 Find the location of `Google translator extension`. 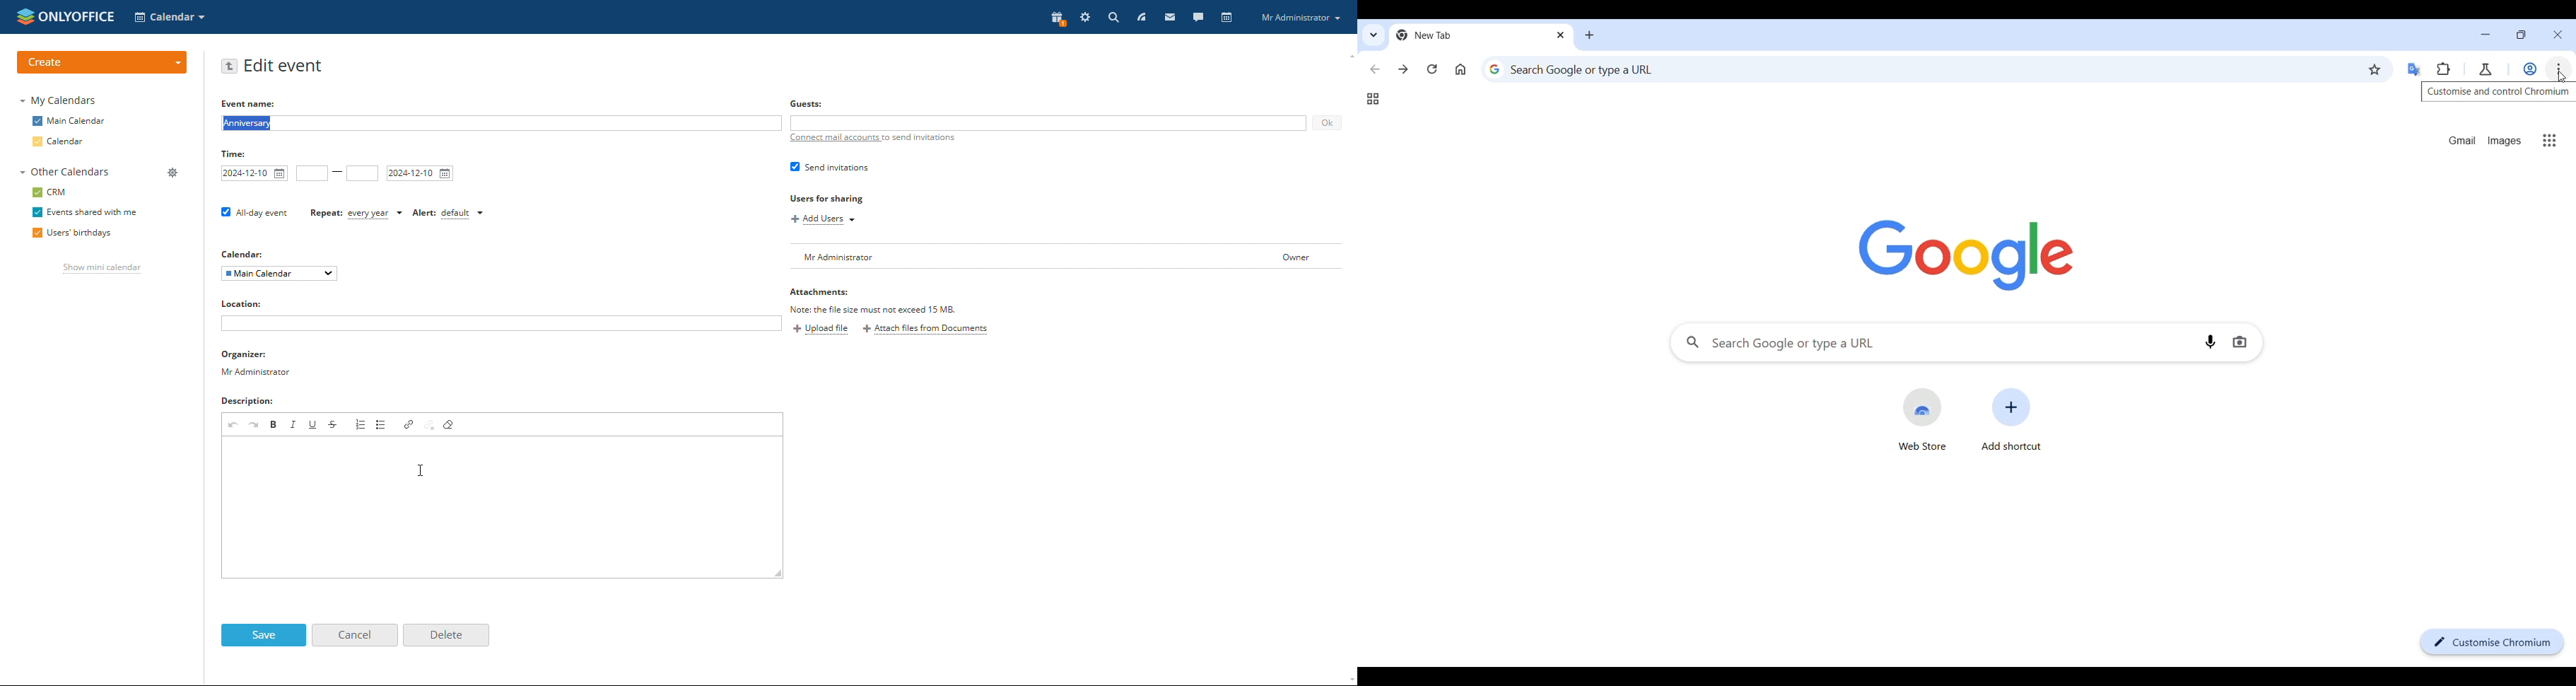

Google translator extension is located at coordinates (2415, 70).